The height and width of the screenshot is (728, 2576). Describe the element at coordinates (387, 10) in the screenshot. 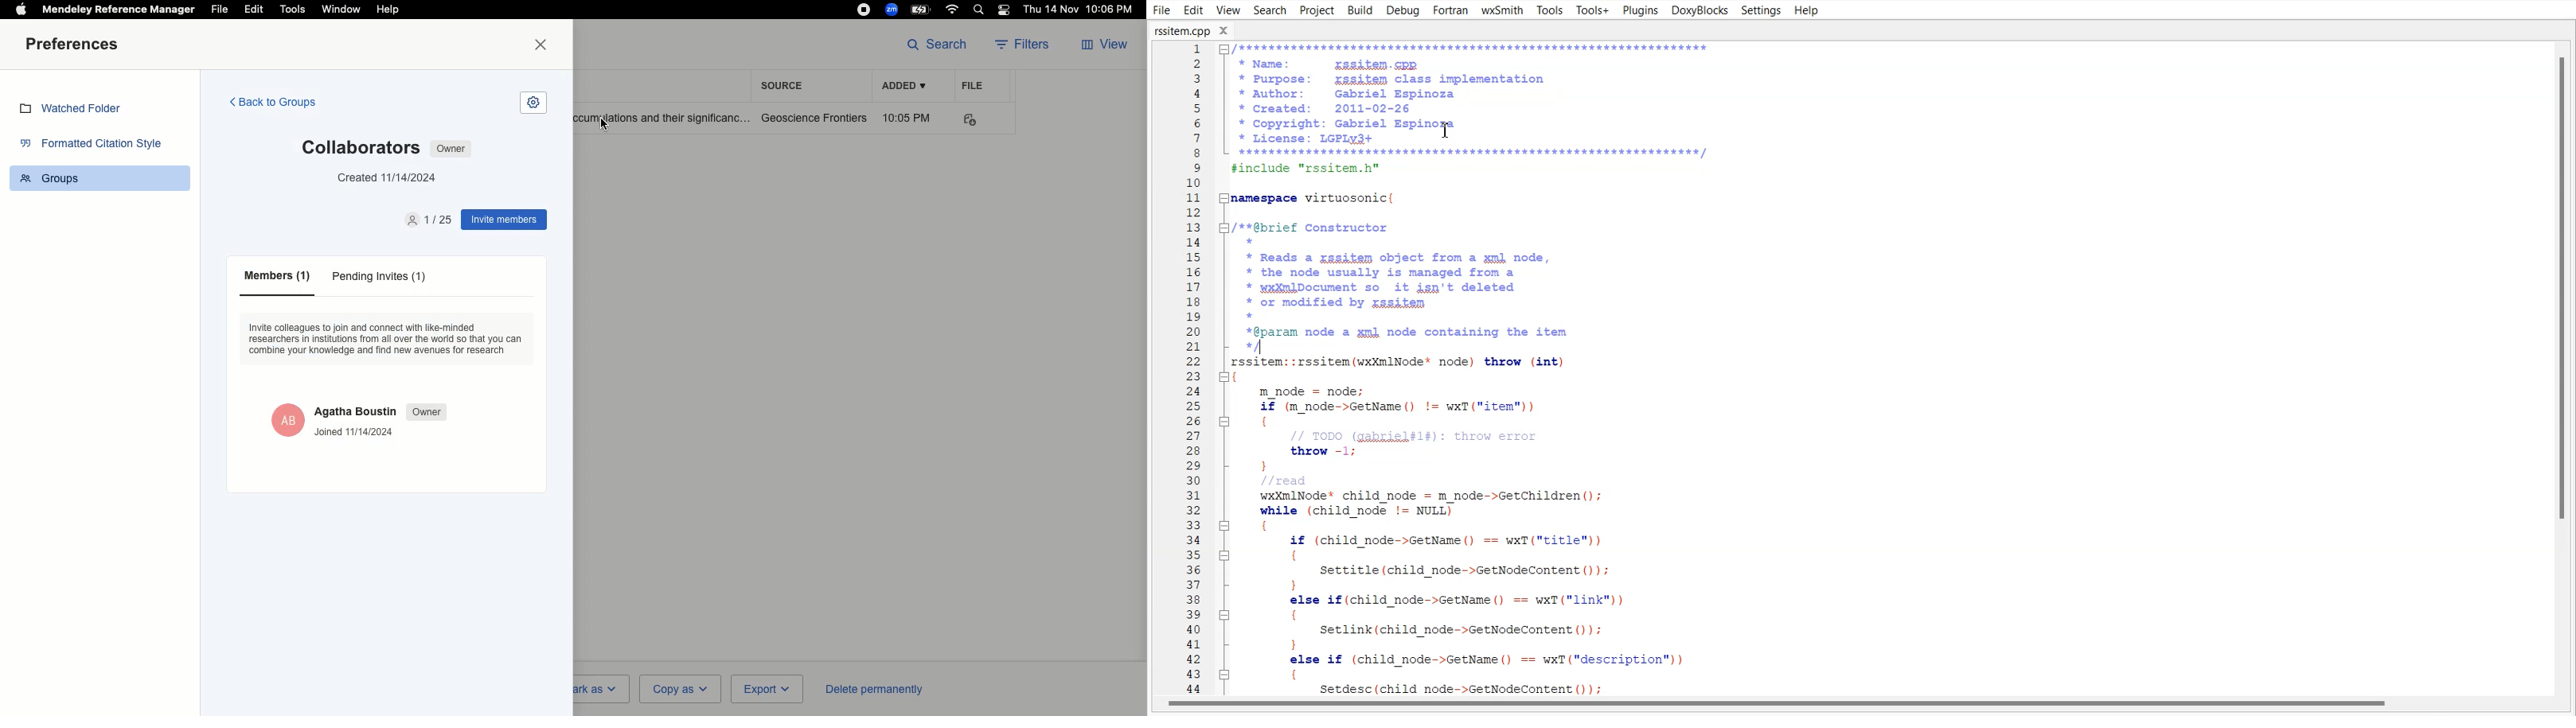

I see `Help` at that location.